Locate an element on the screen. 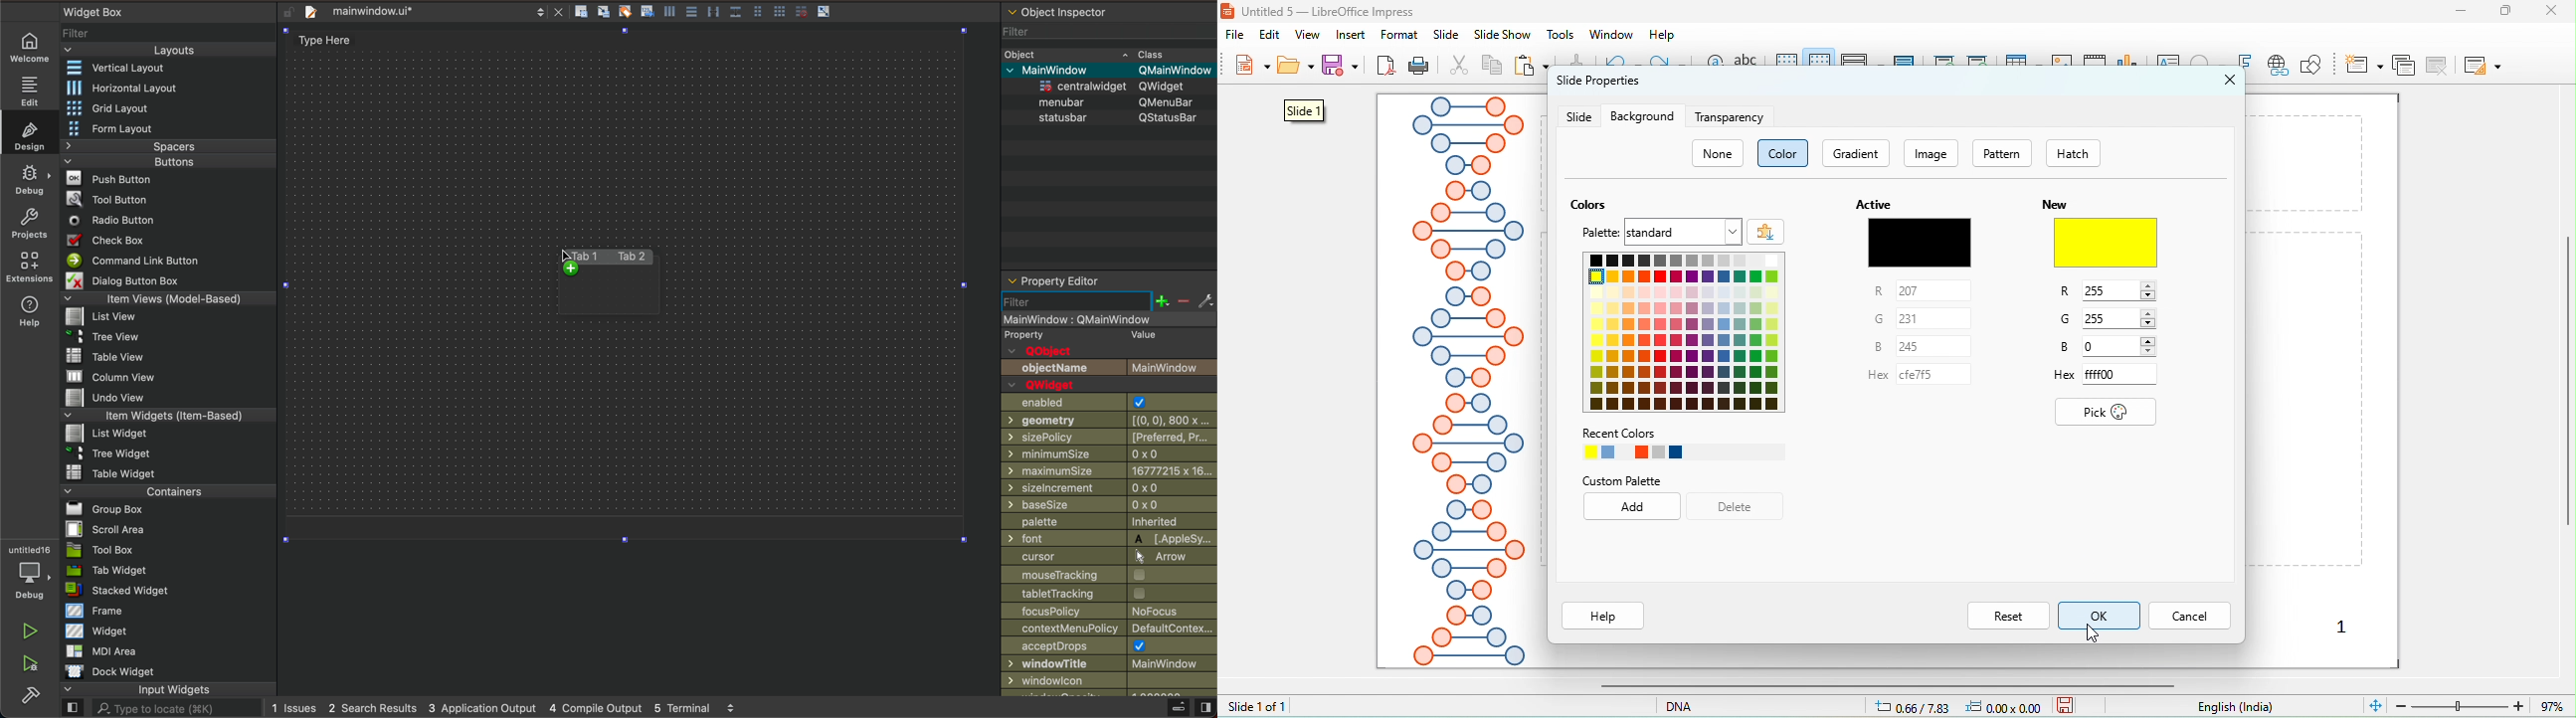  design is located at coordinates (29, 133).